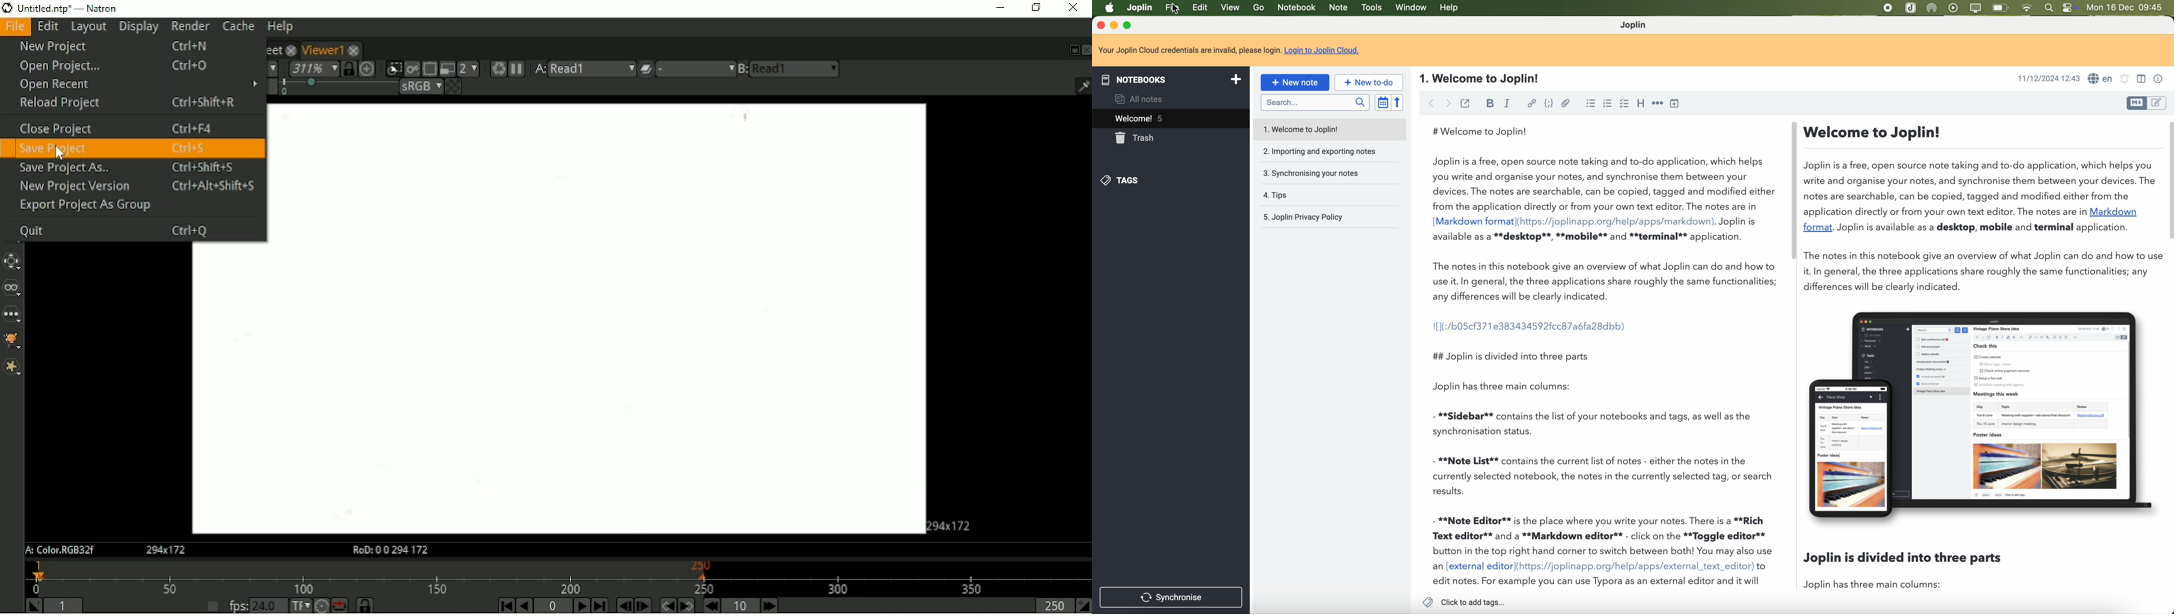 The height and width of the screenshot is (616, 2184). I want to click on hyperlink, so click(1532, 104).